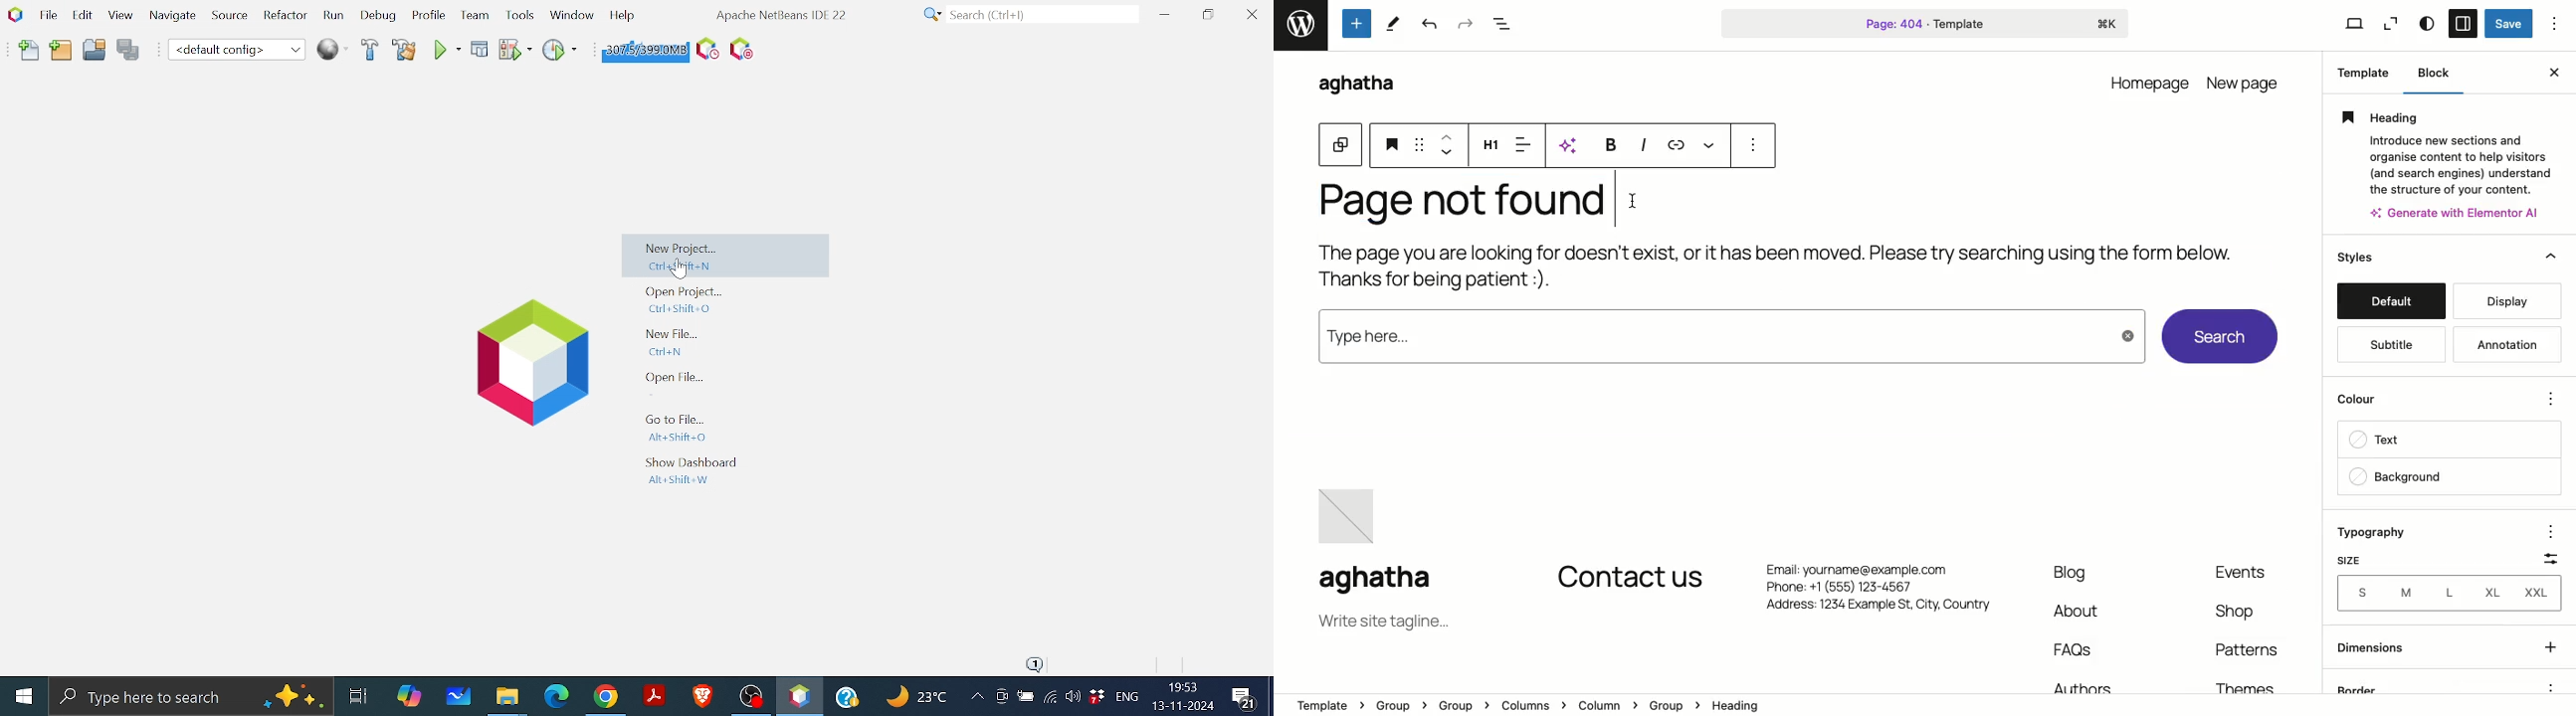  I want to click on Bold, so click(1610, 146).